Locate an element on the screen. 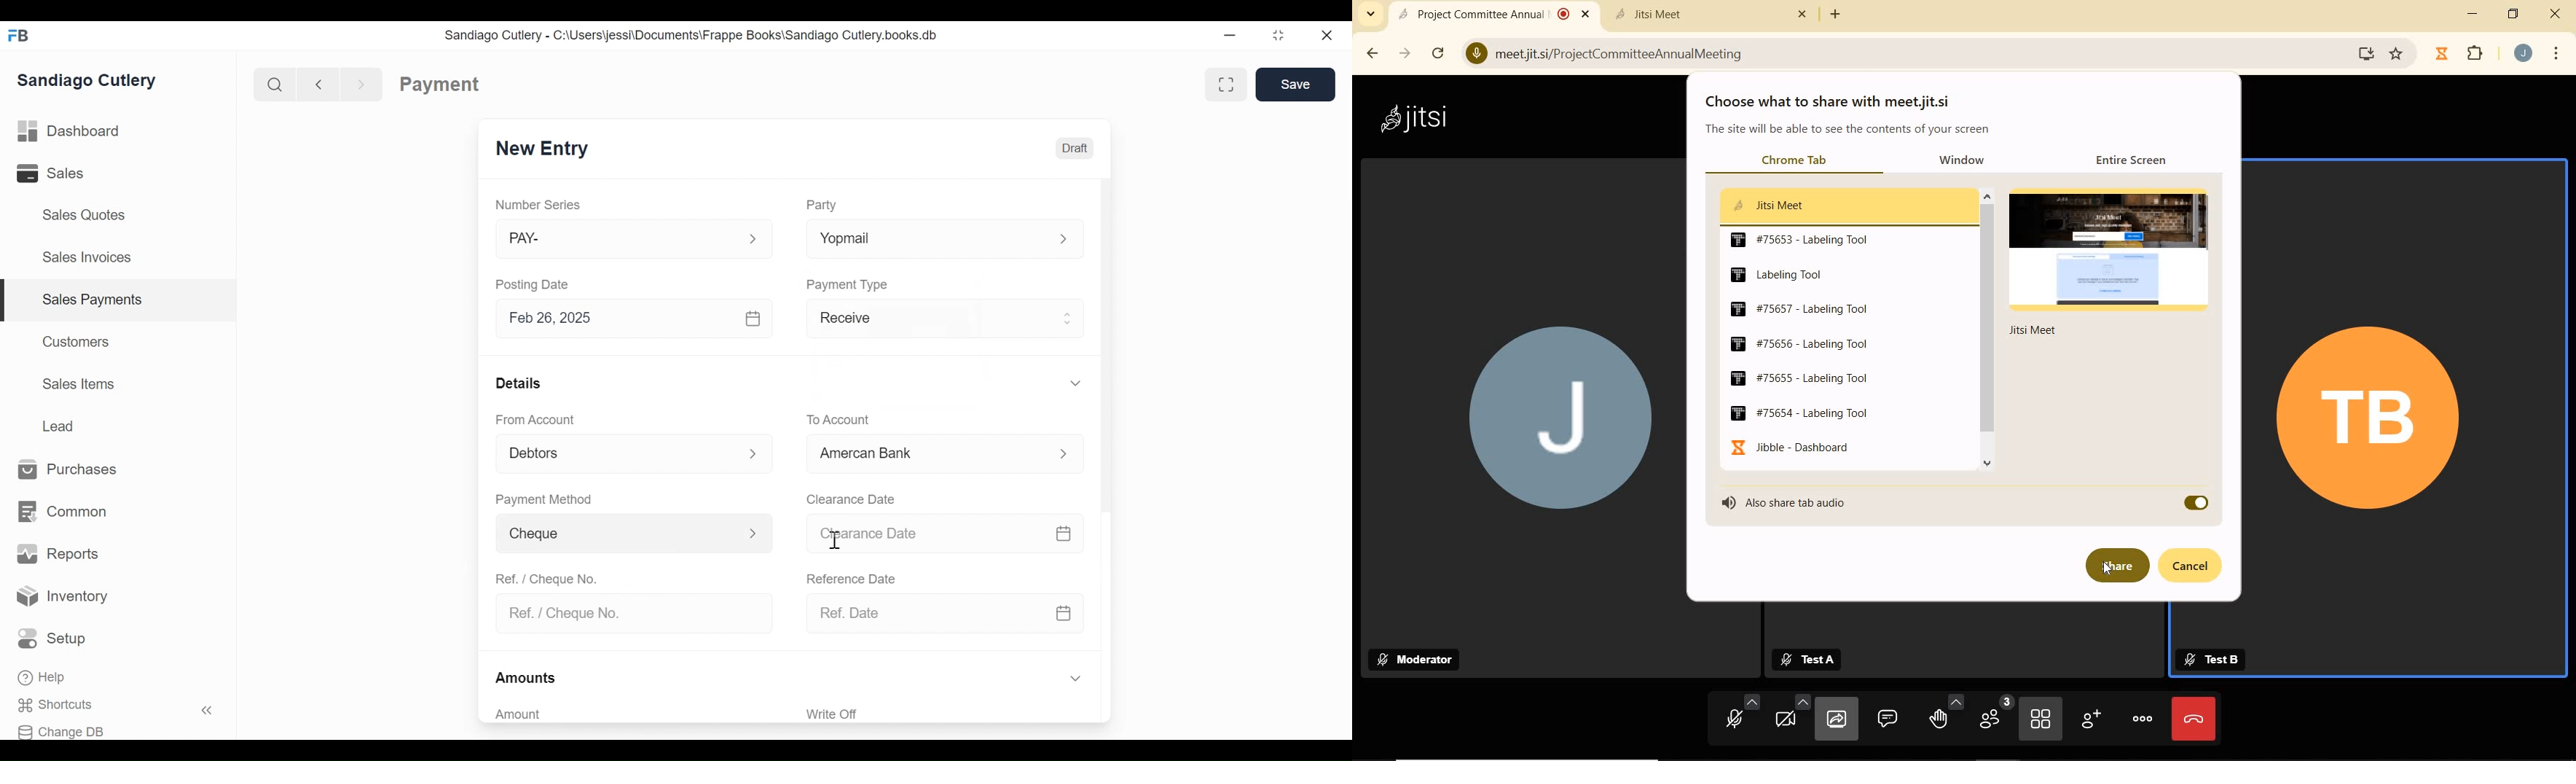 This screenshot has width=2576, height=784. Payment Method is located at coordinates (544, 500).